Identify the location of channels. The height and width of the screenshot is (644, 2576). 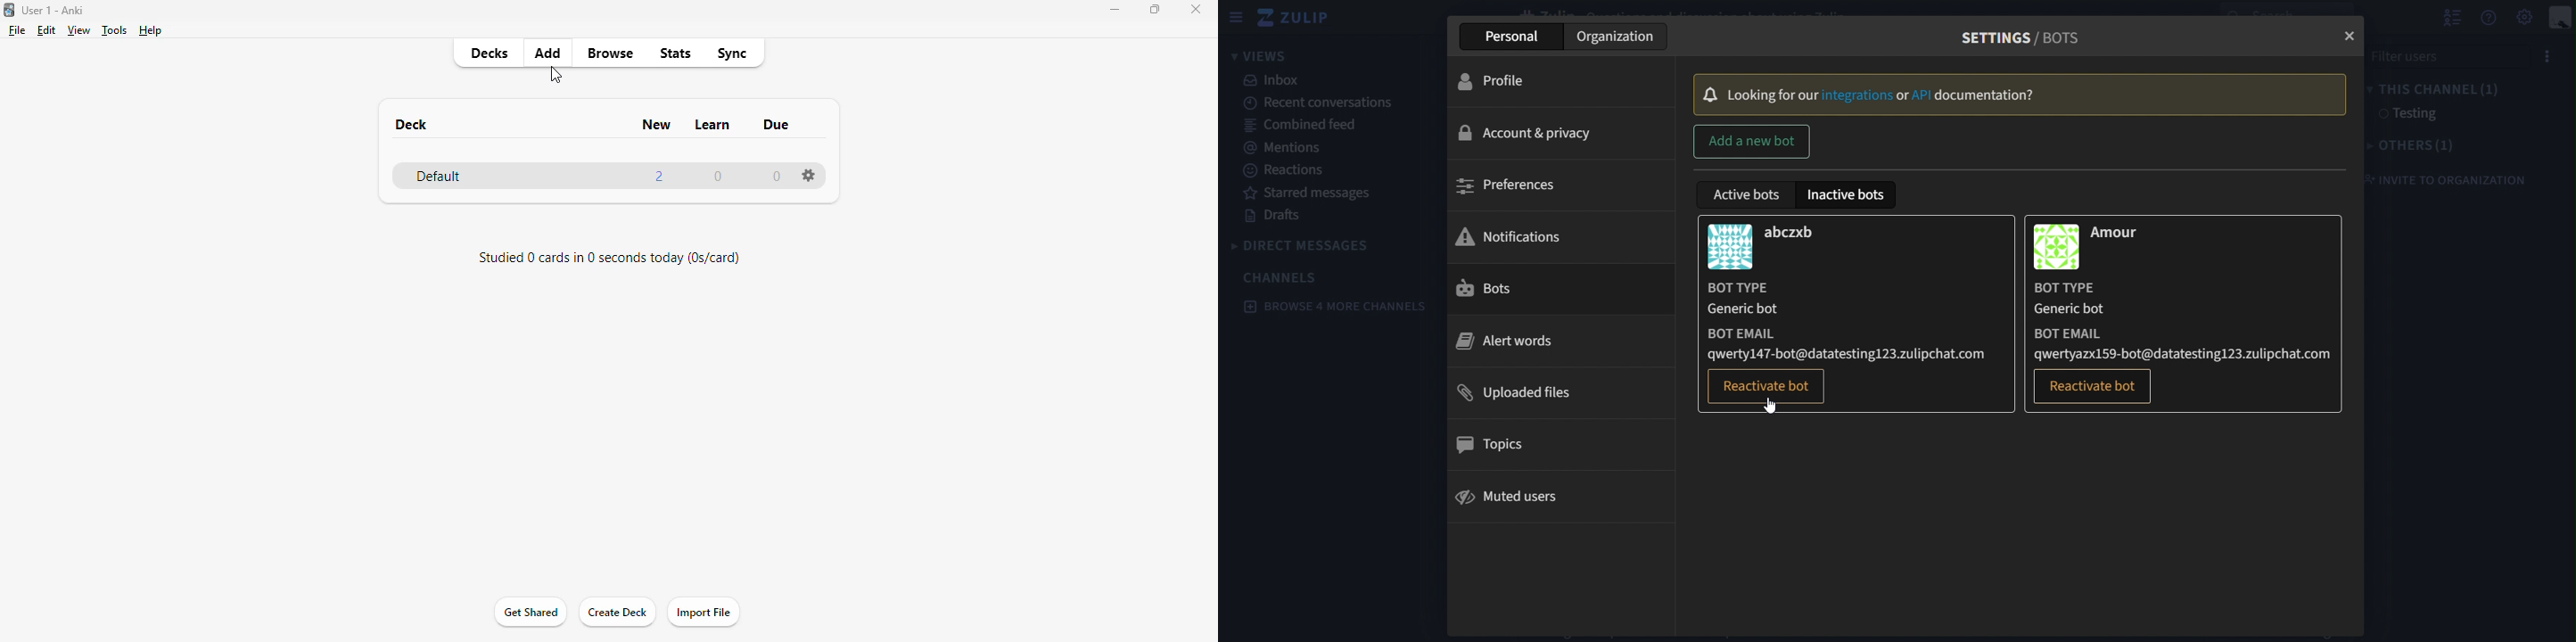
(1282, 277).